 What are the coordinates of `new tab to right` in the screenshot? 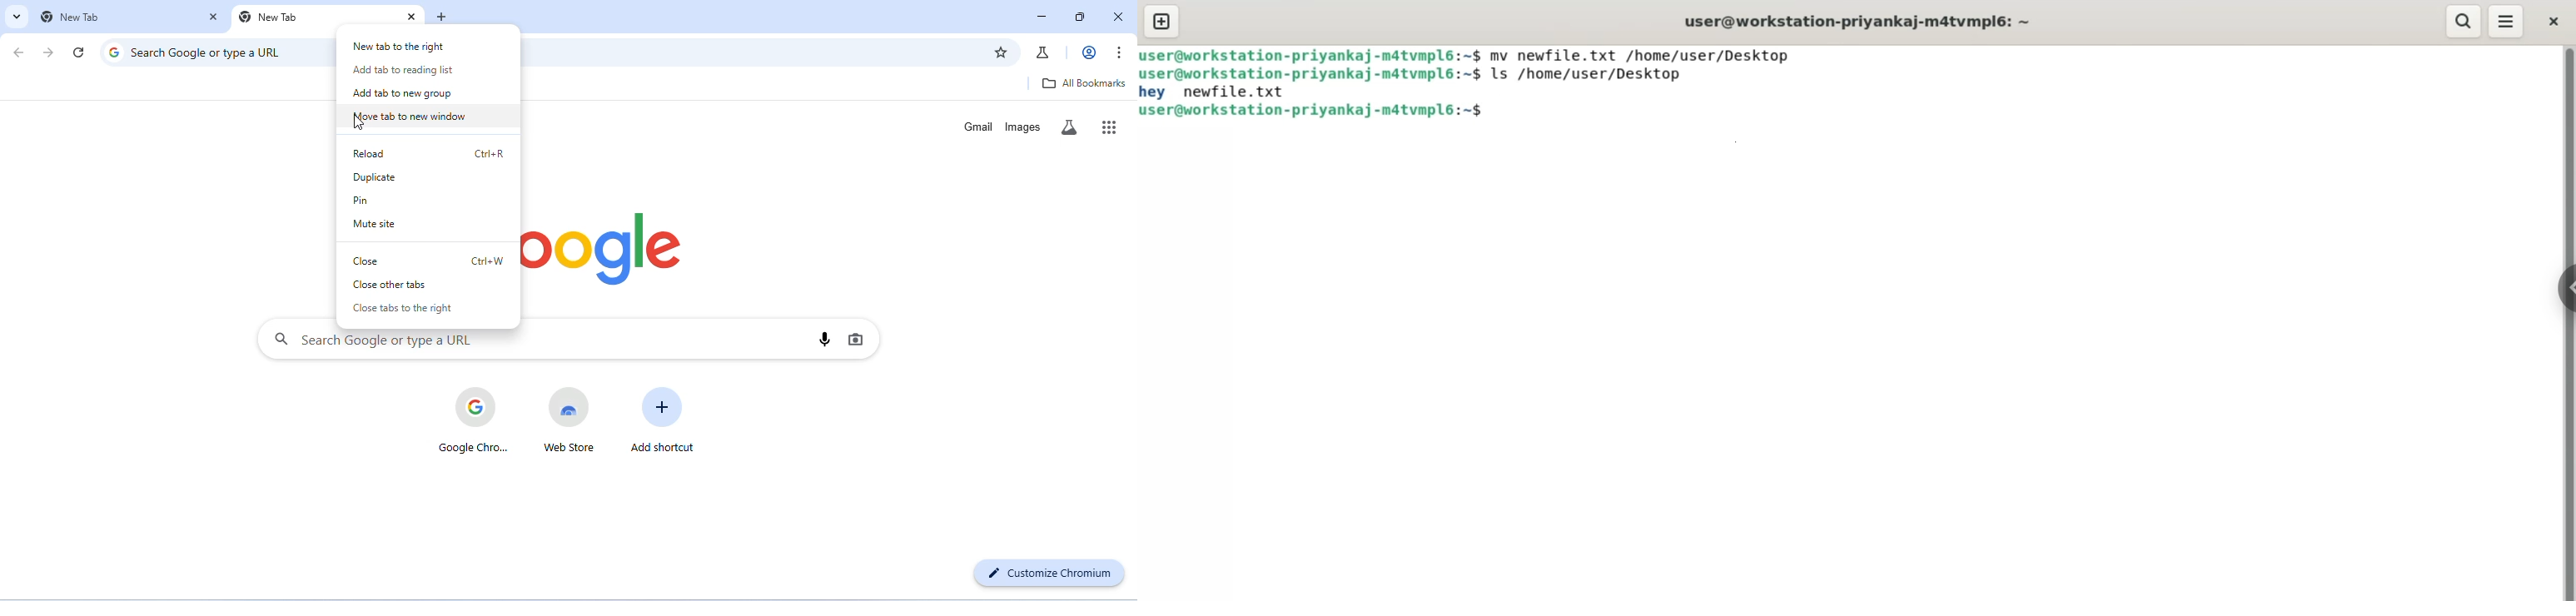 It's located at (401, 46).